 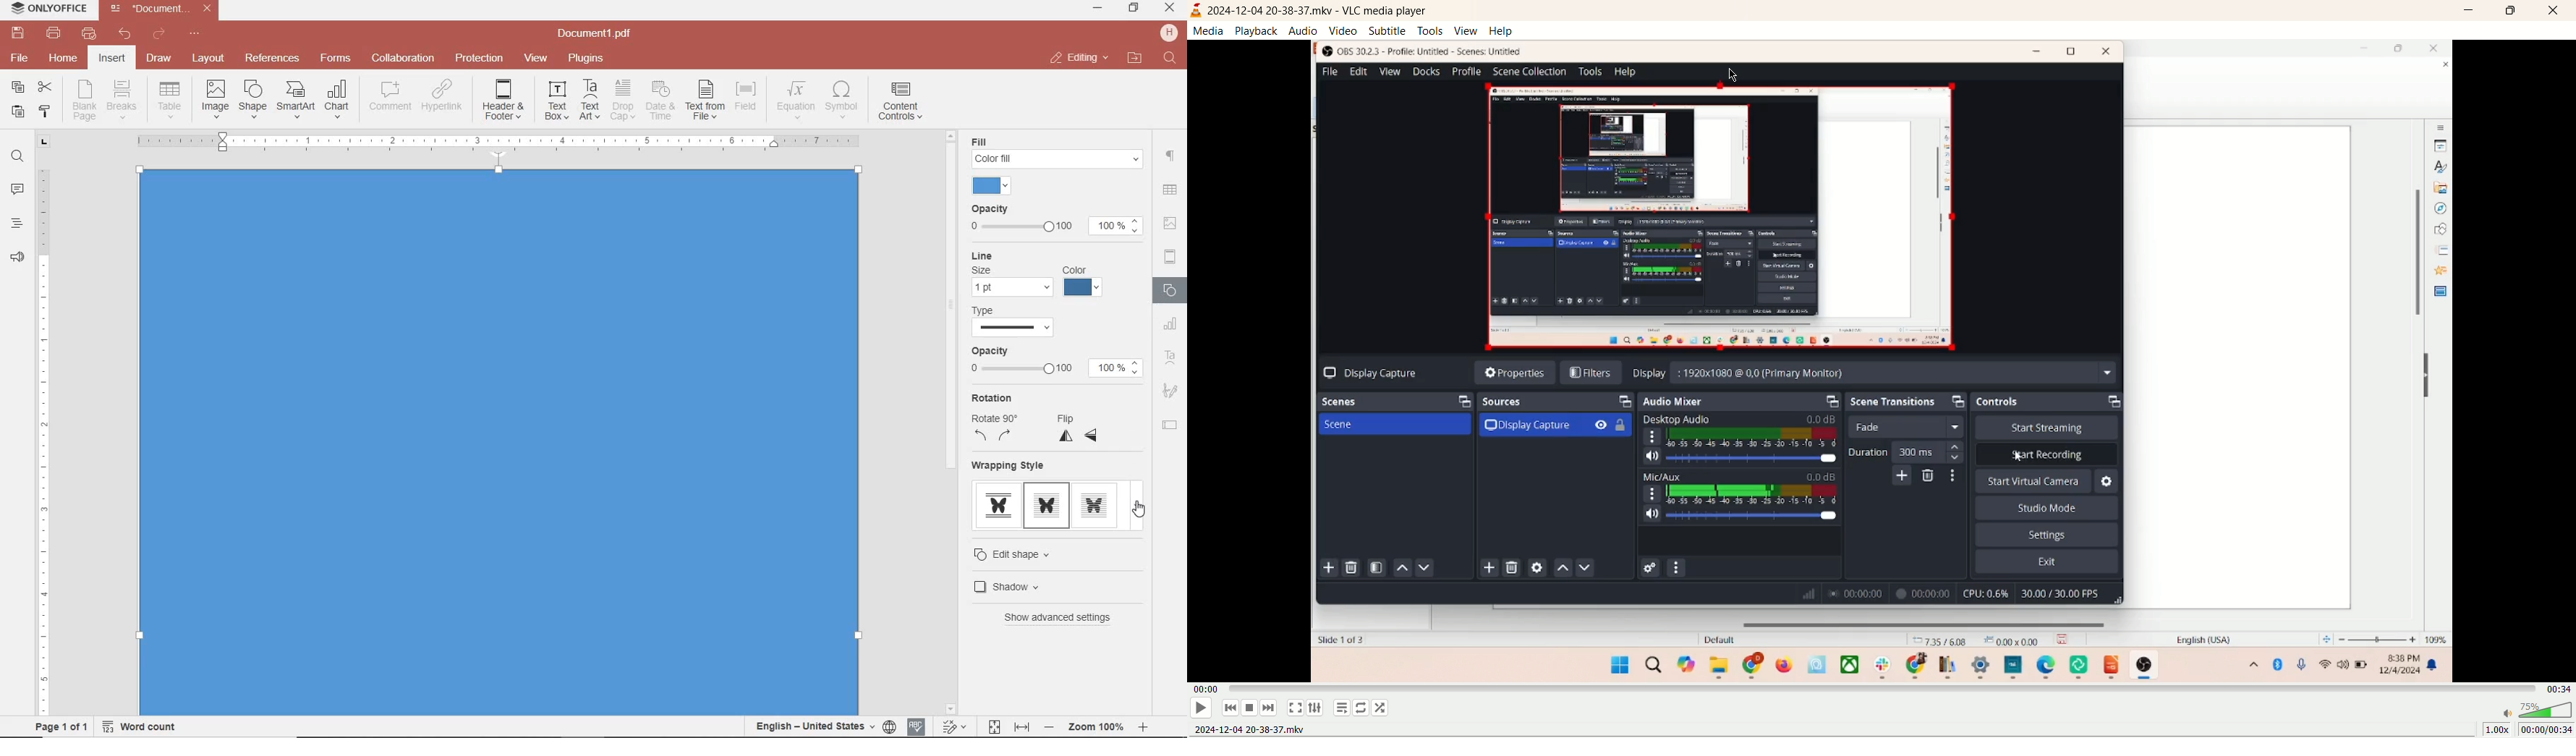 What do you see at coordinates (1018, 556) in the screenshot?
I see `EDIT SHAPE` at bounding box center [1018, 556].